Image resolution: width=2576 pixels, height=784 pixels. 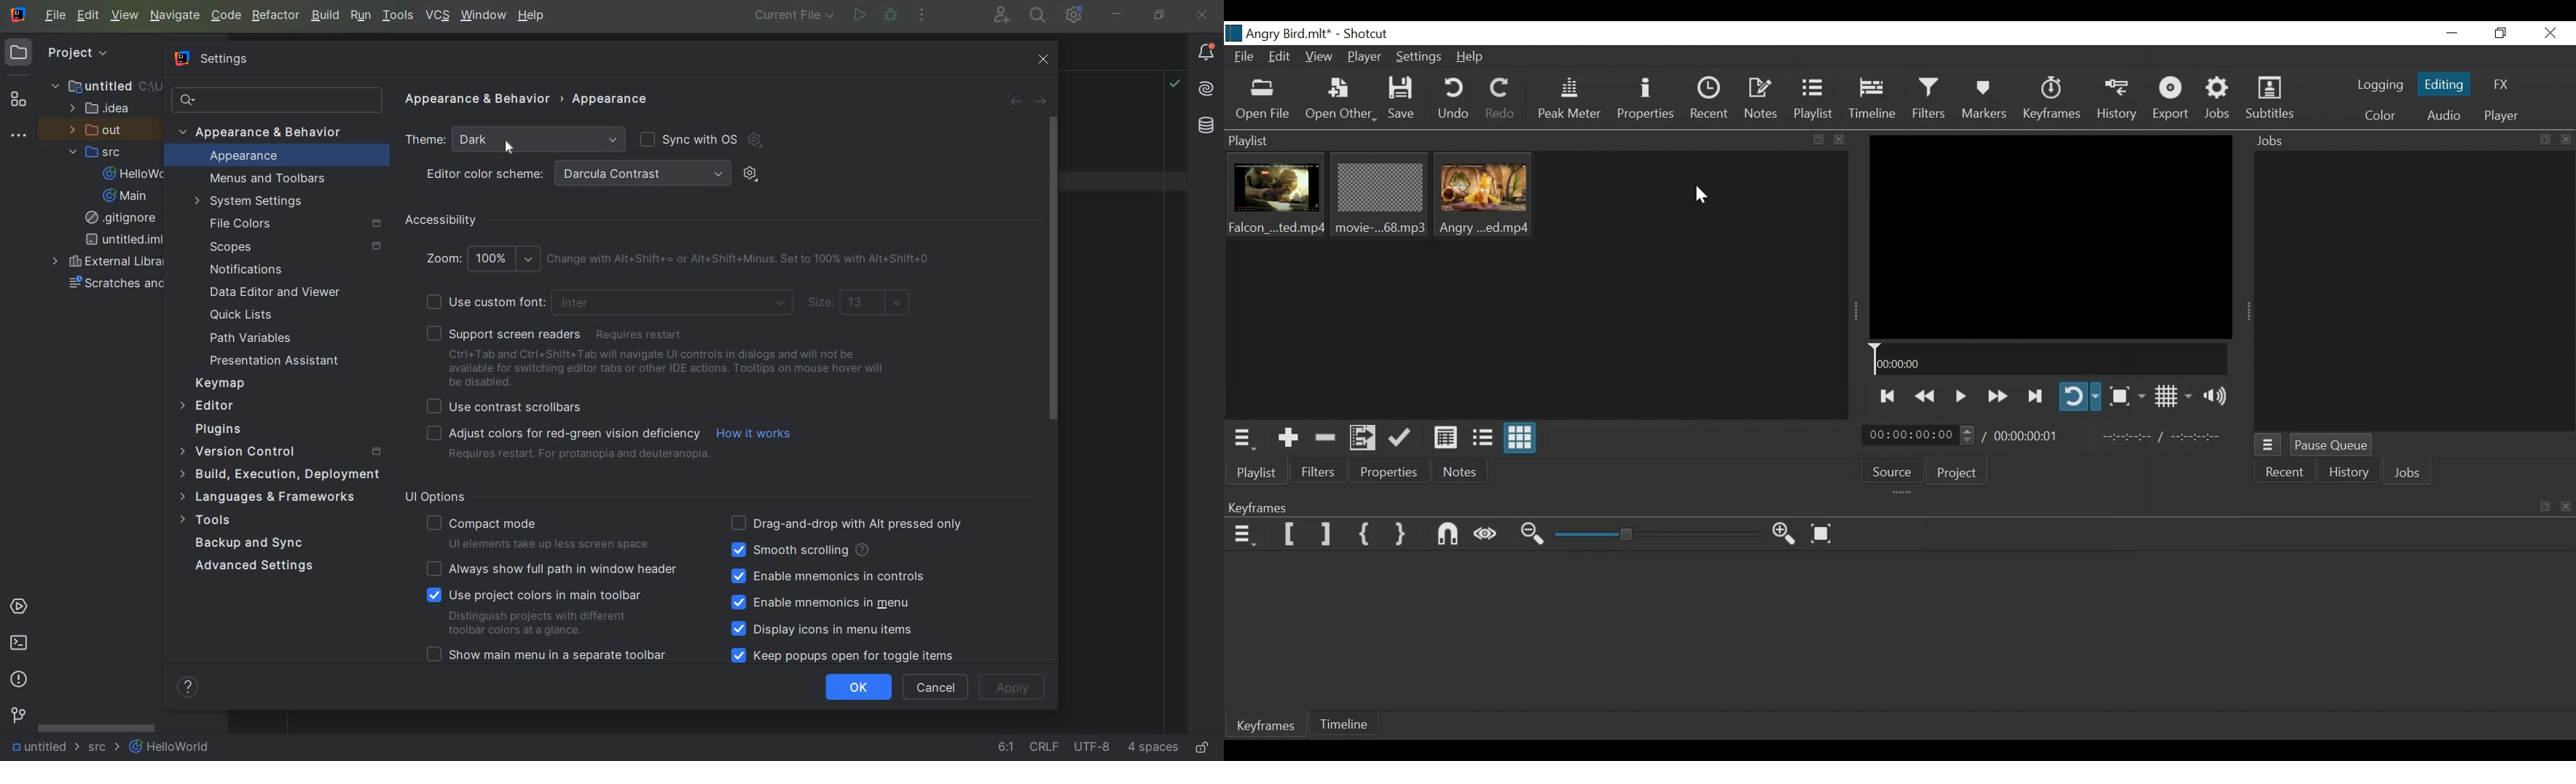 What do you see at coordinates (1704, 196) in the screenshot?
I see `Cursor` at bounding box center [1704, 196].